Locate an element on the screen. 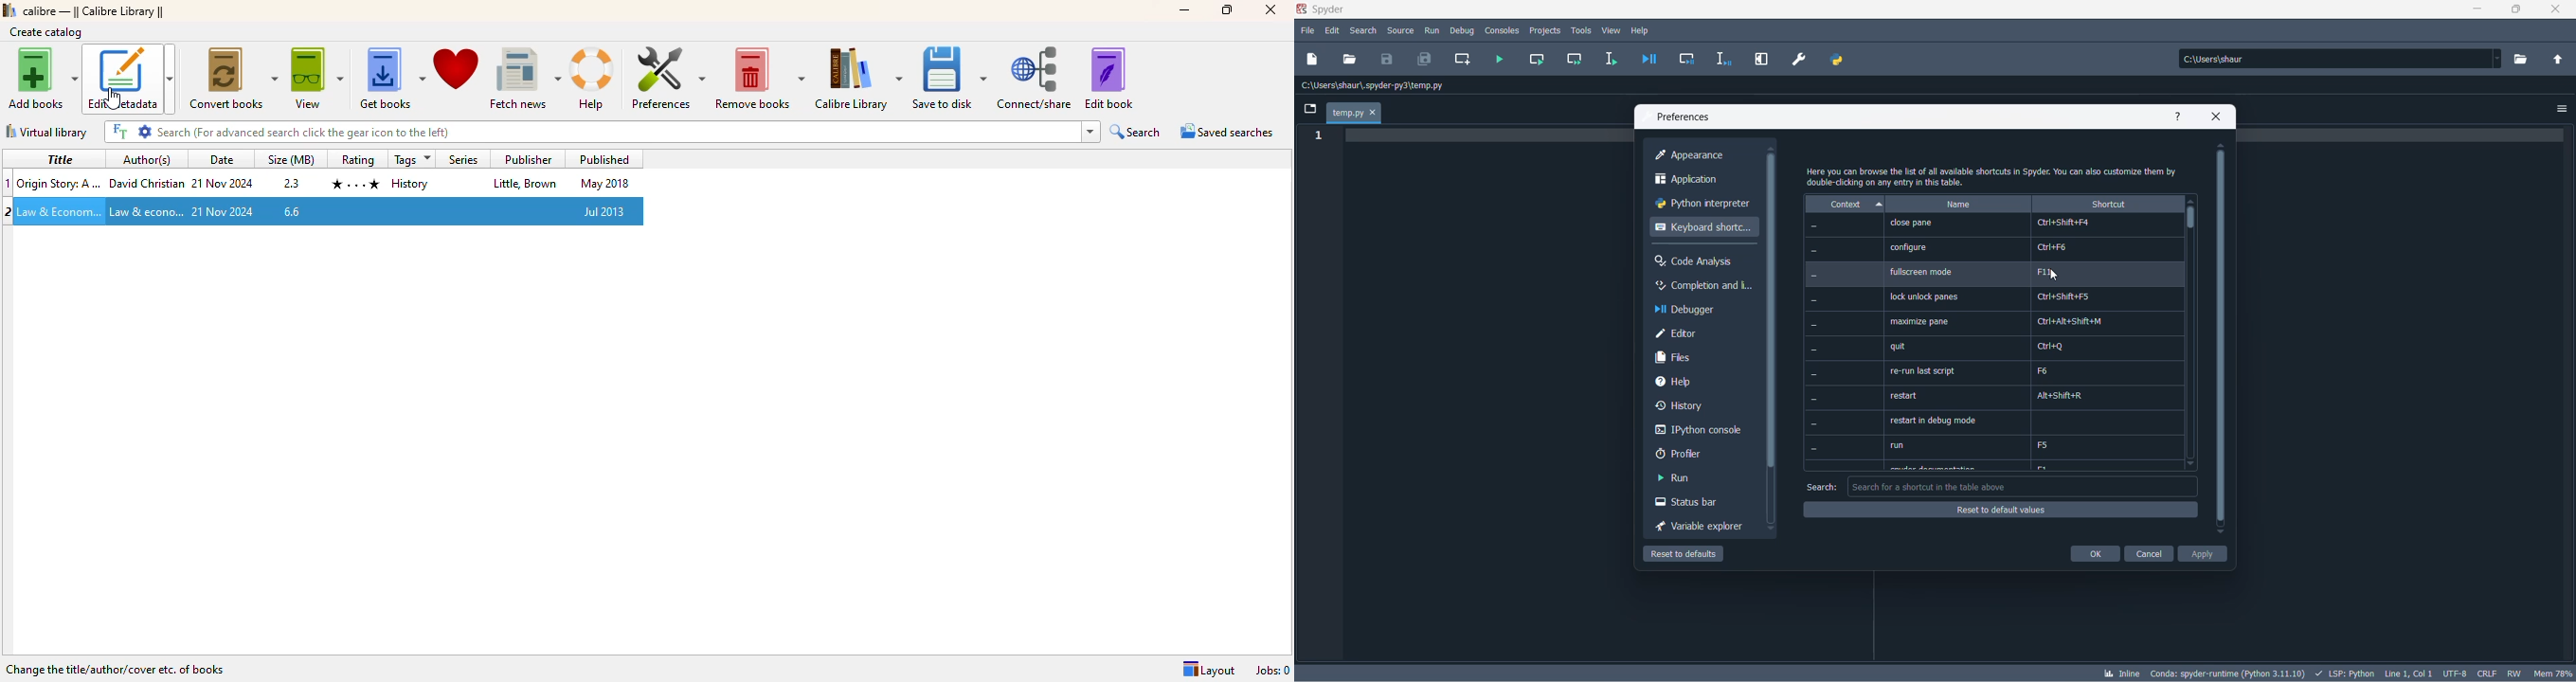 The height and width of the screenshot is (700, 2576). apply is located at coordinates (2204, 556).